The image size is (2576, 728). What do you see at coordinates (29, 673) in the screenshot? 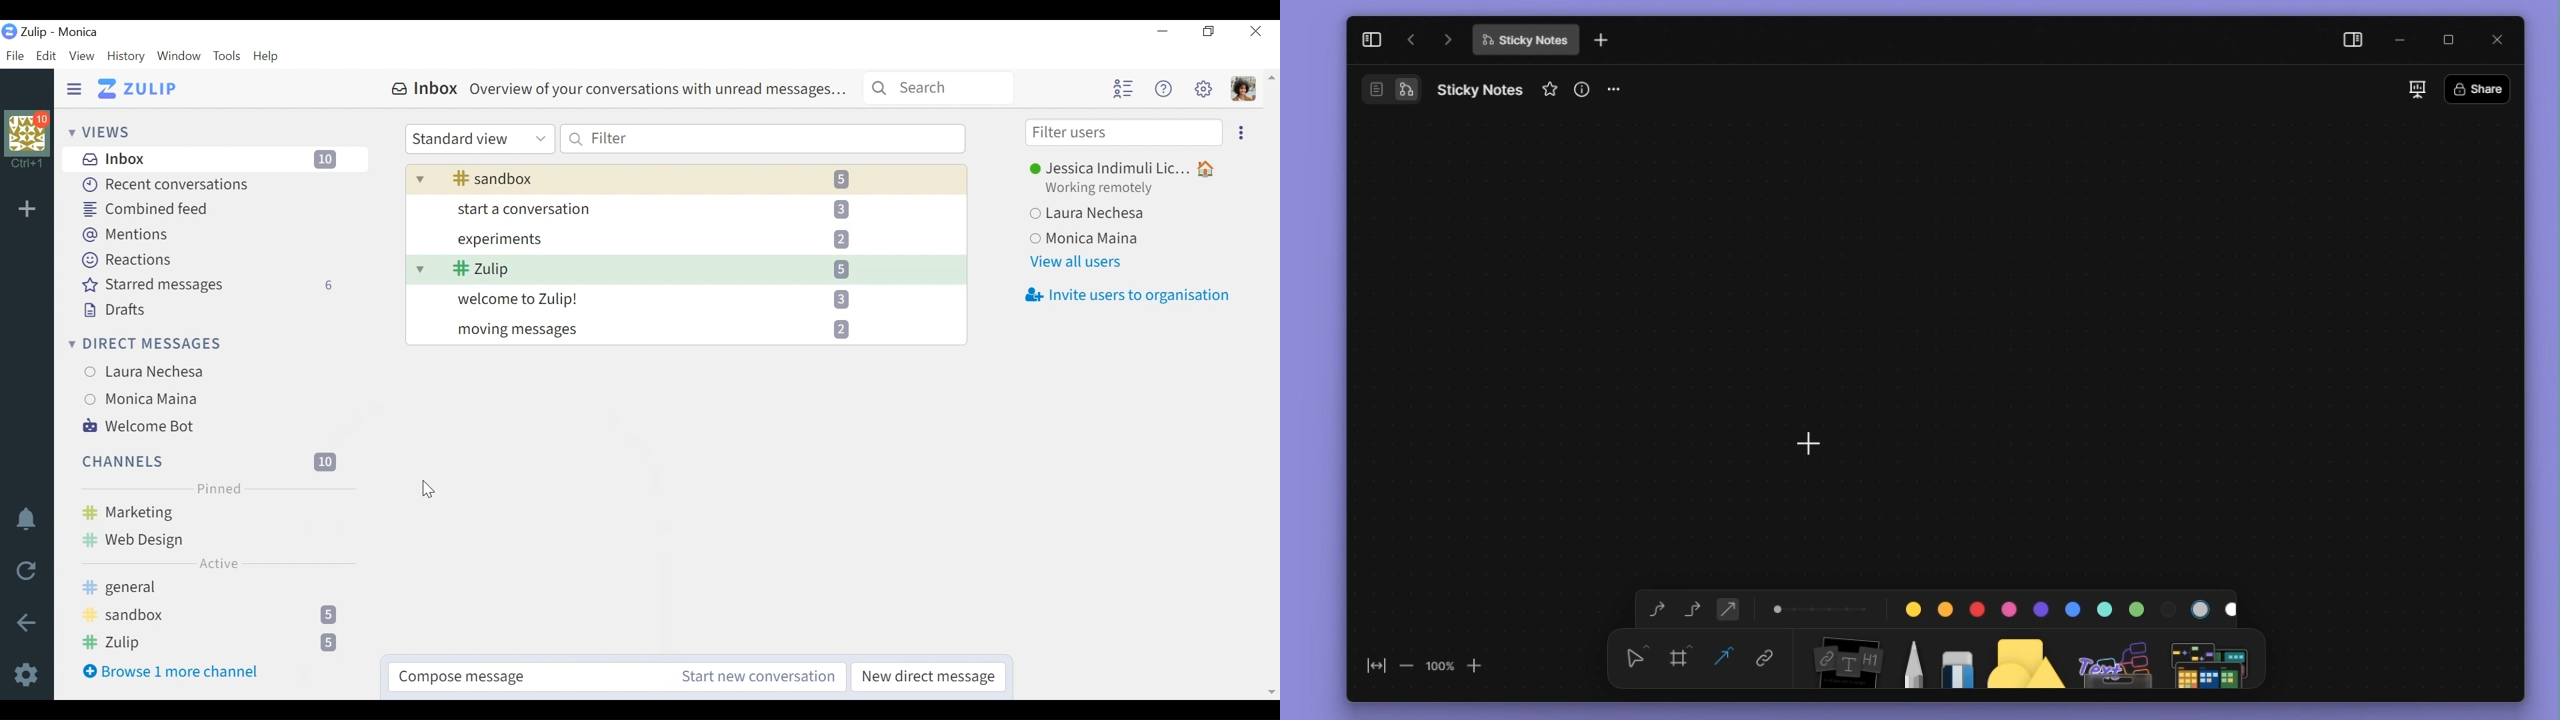
I see `Settings` at bounding box center [29, 673].